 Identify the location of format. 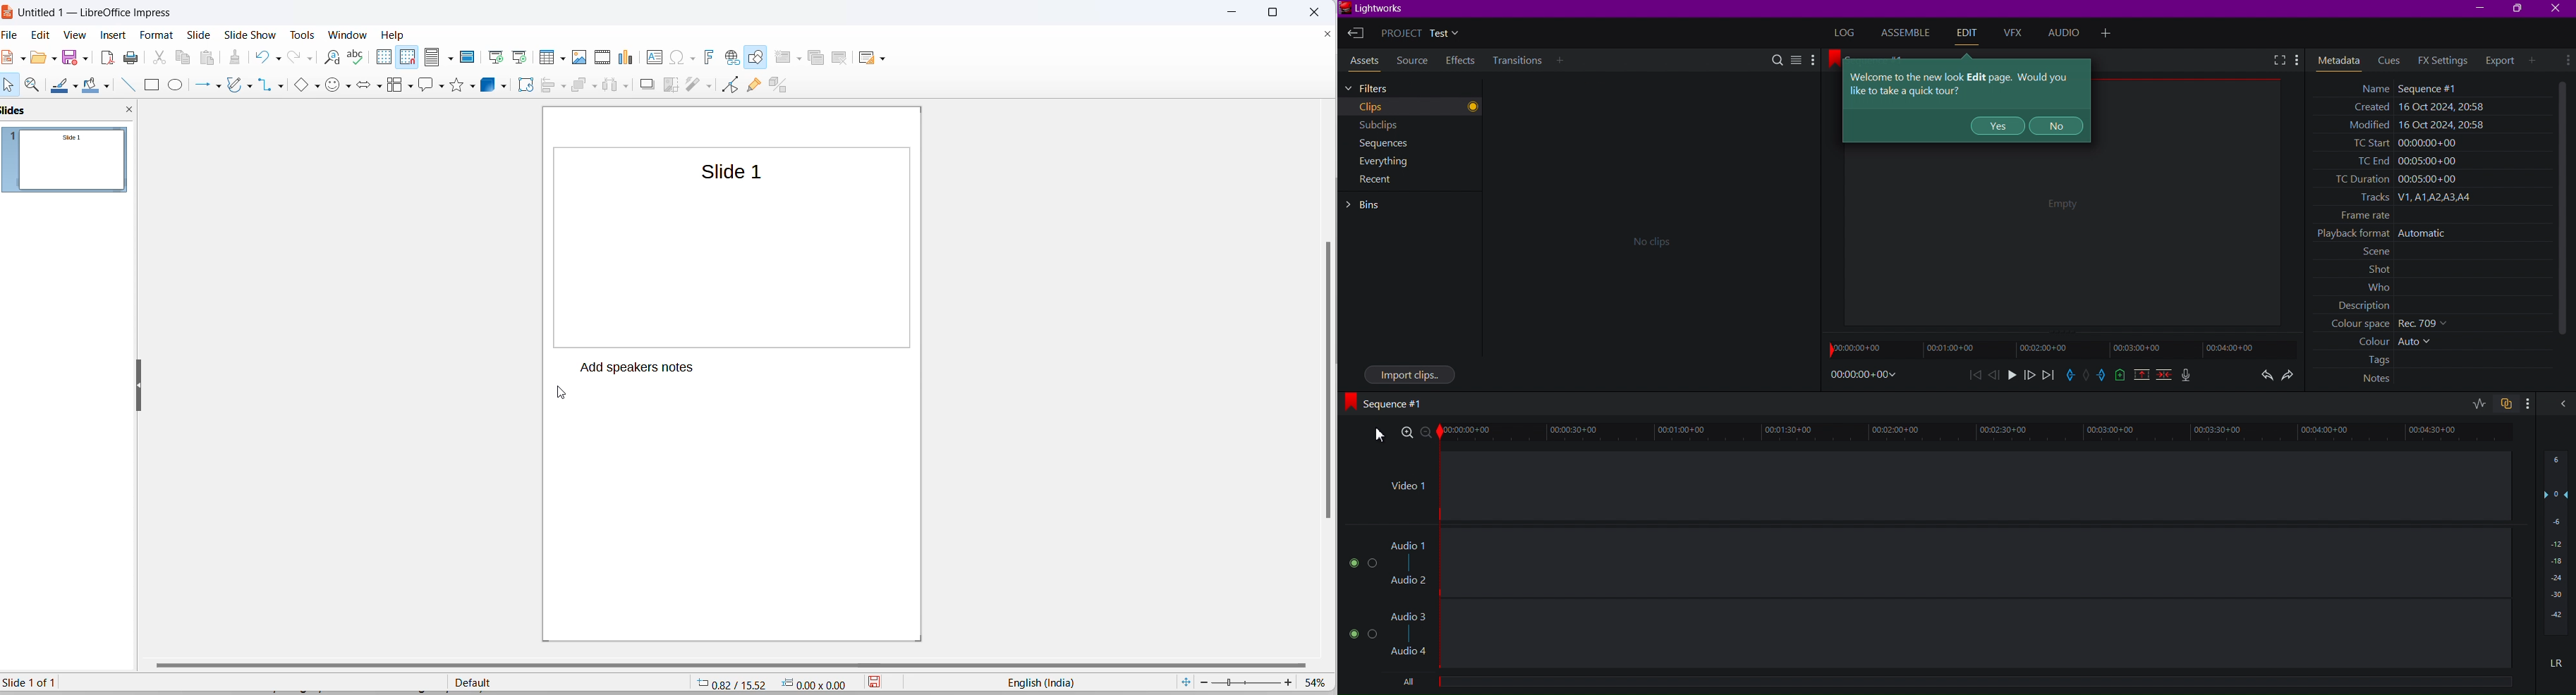
(159, 35).